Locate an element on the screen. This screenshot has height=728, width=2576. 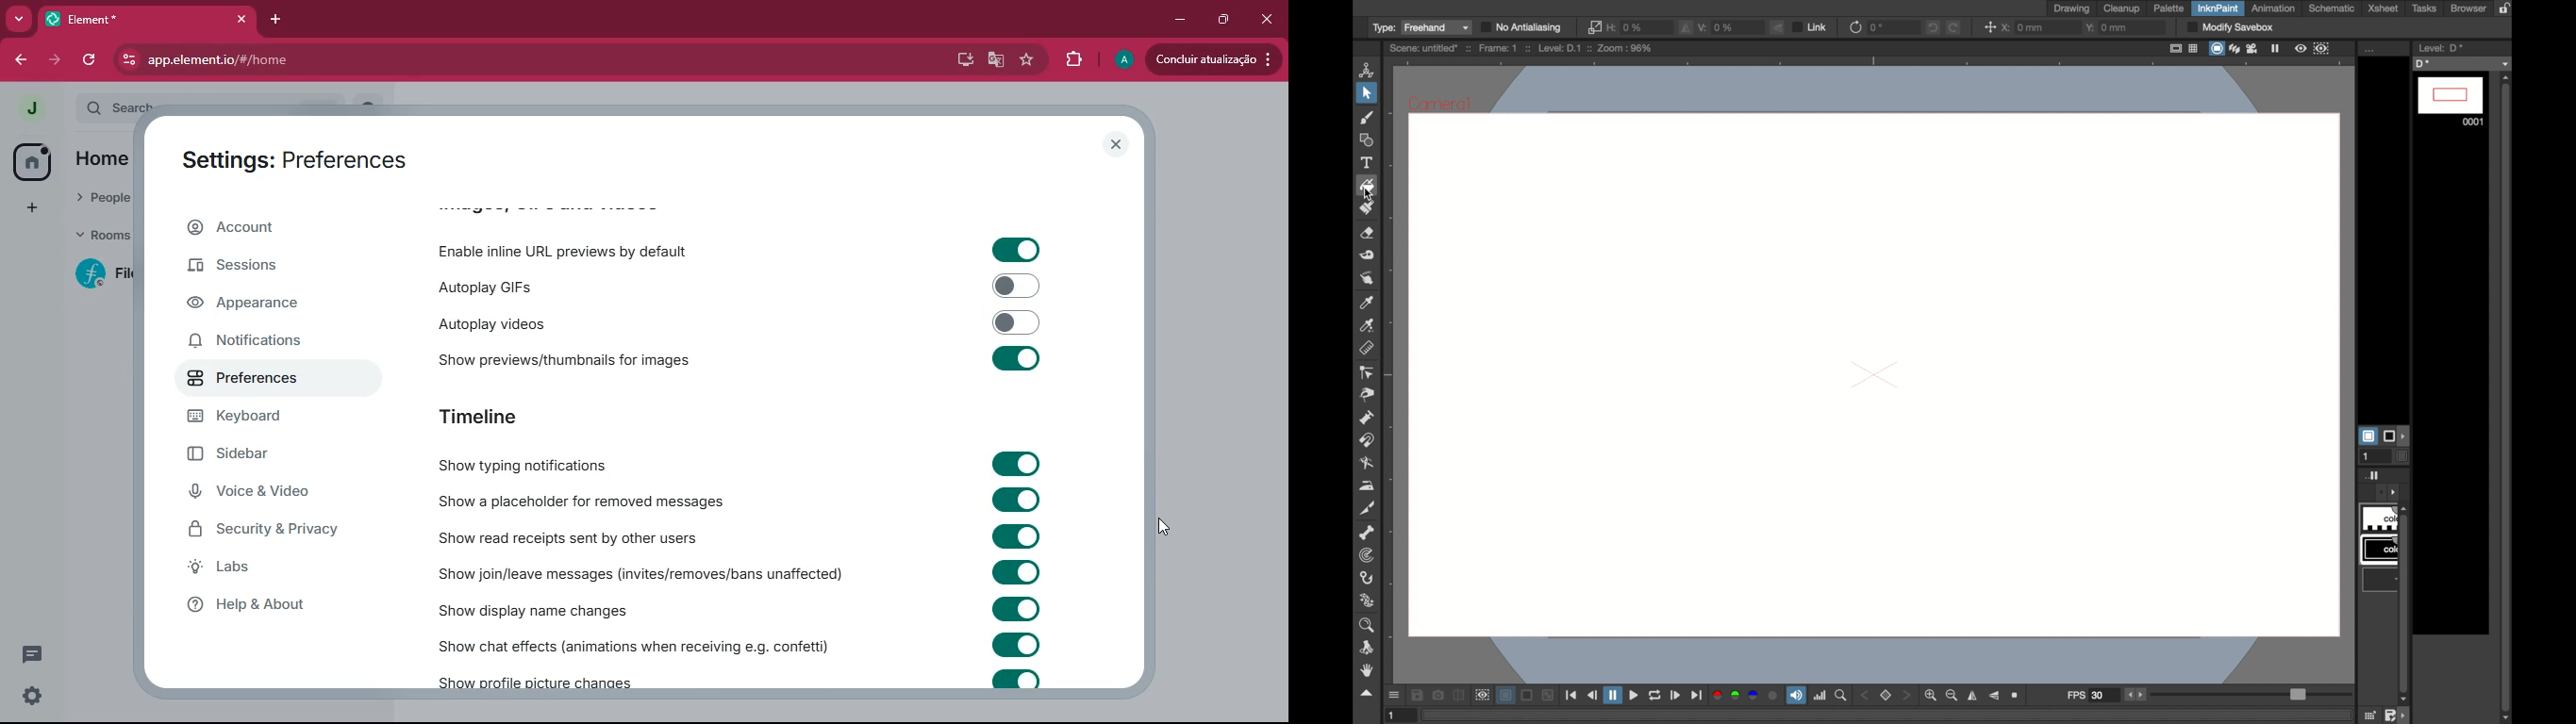
quick settings is located at coordinates (32, 695).